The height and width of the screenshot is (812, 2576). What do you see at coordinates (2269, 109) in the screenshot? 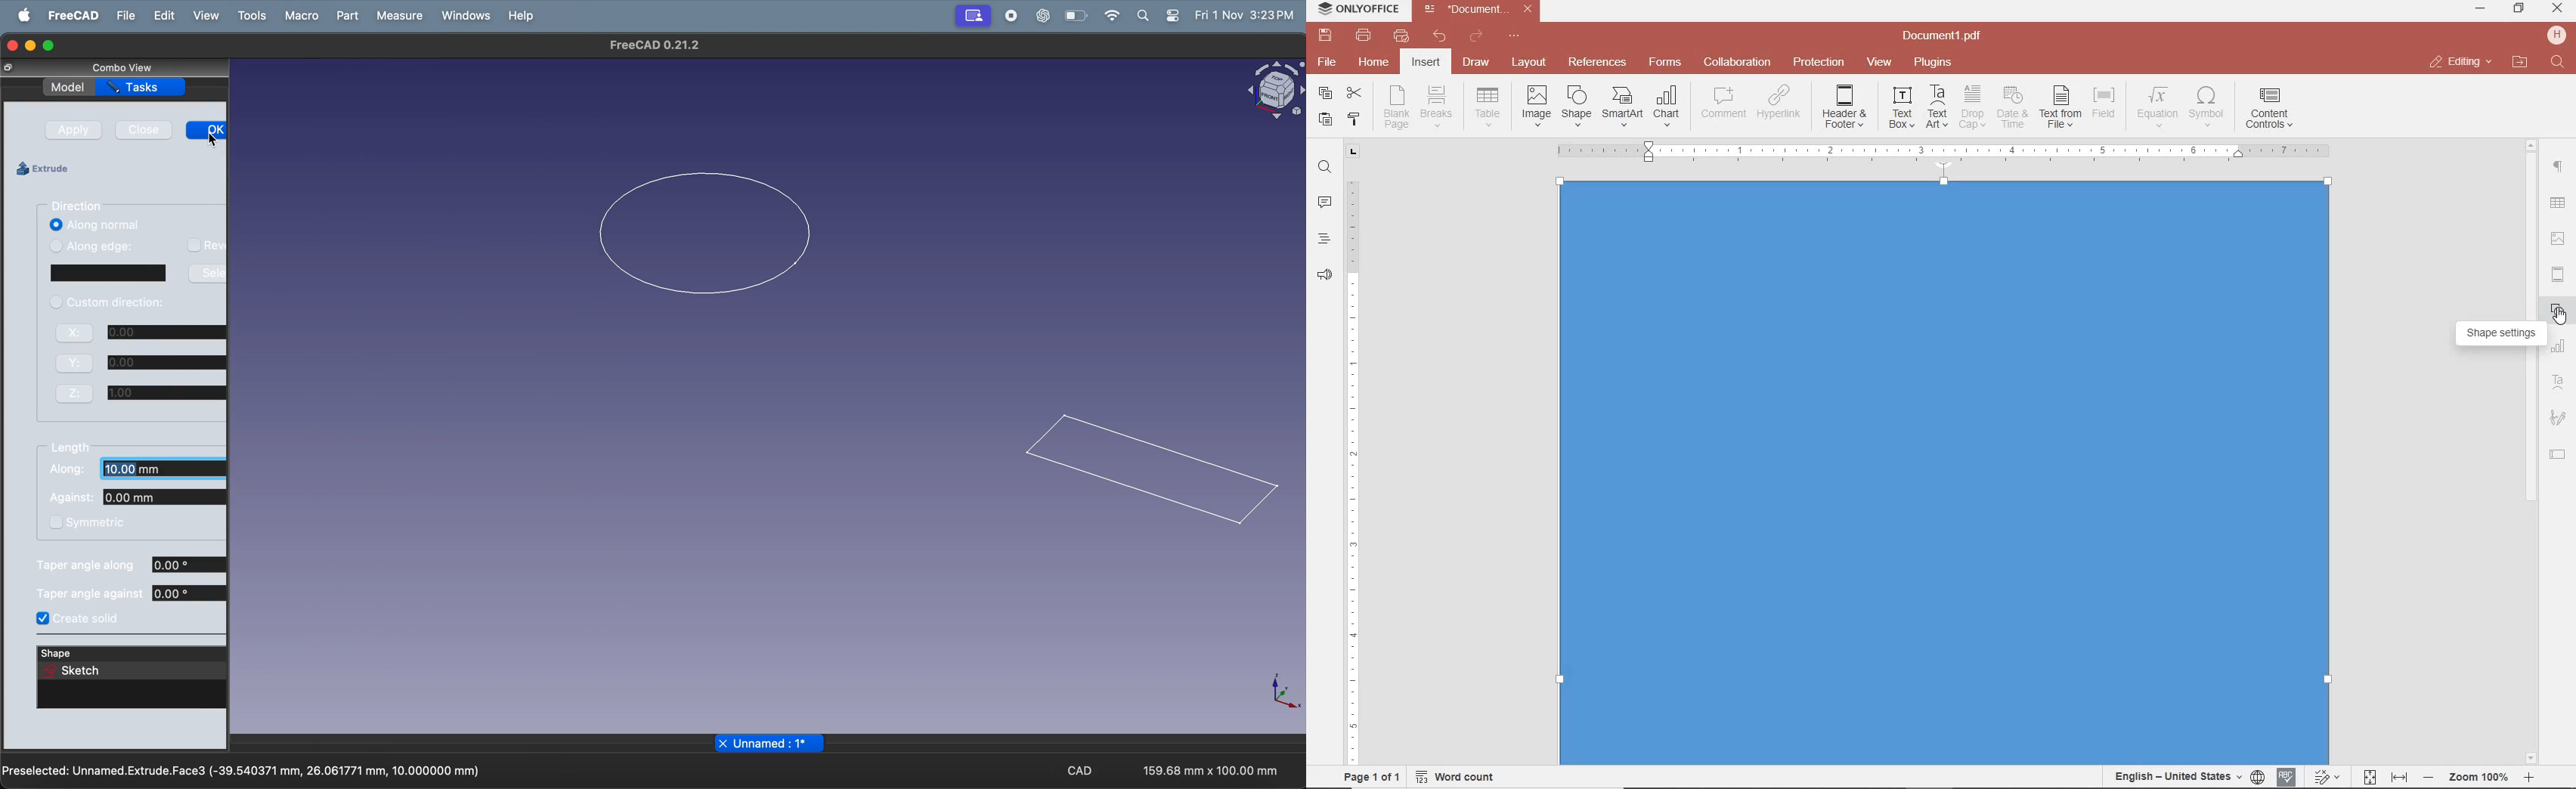
I see `INSERT CONTENT CONTROLS` at bounding box center [2269, 109].